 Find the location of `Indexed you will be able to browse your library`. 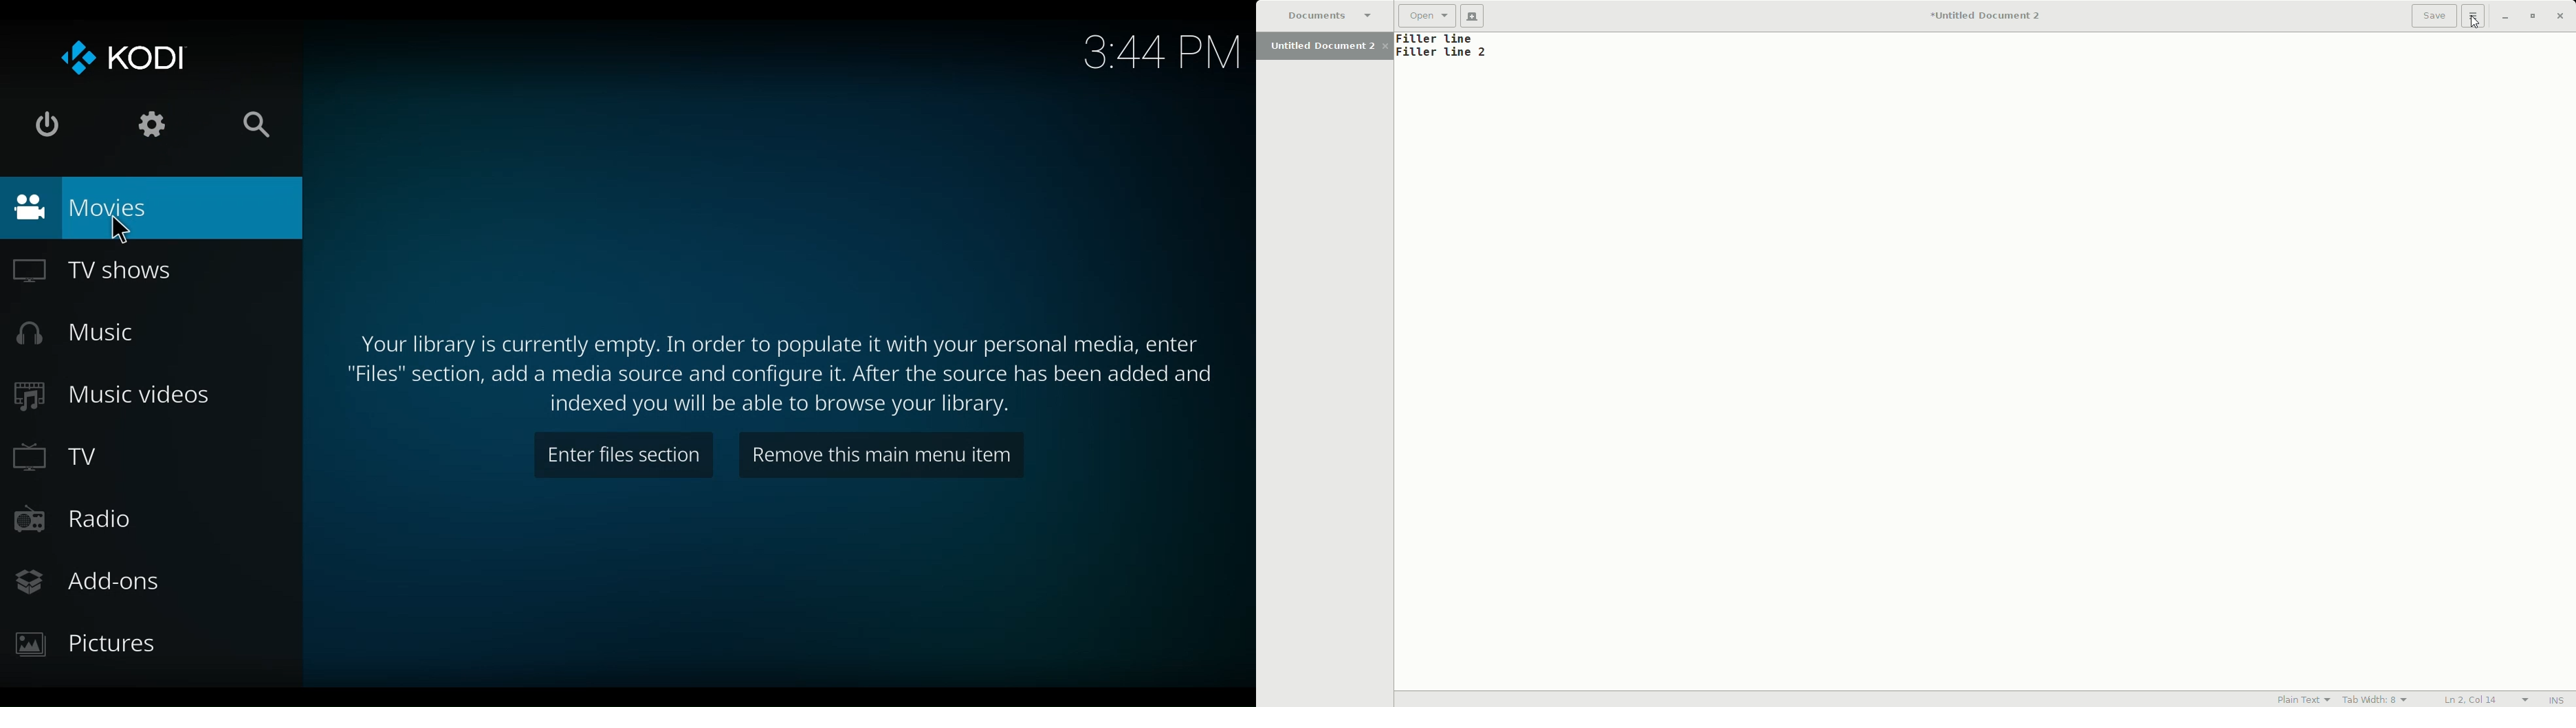

Indexed you will be able to browse your library is located at coordinates (781, 407).